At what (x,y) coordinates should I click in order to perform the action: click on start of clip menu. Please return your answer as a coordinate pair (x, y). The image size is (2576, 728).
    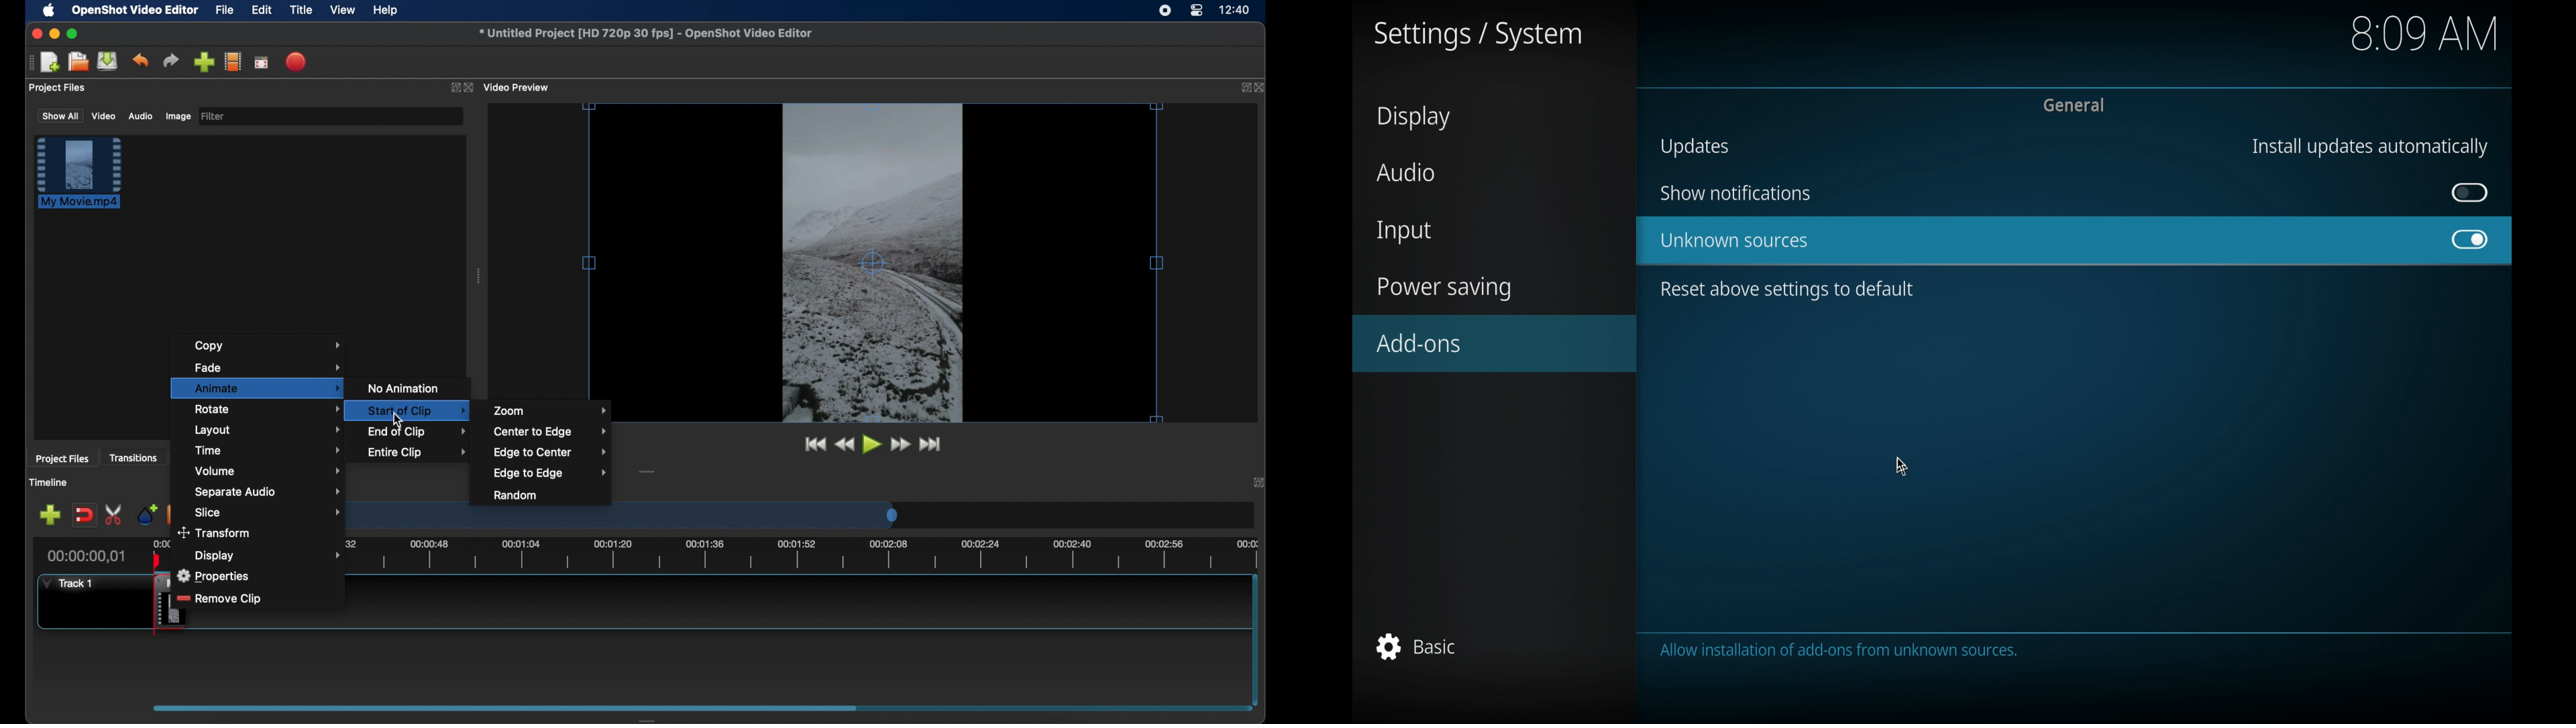
    Looking at the image, I should click on (404, 410).